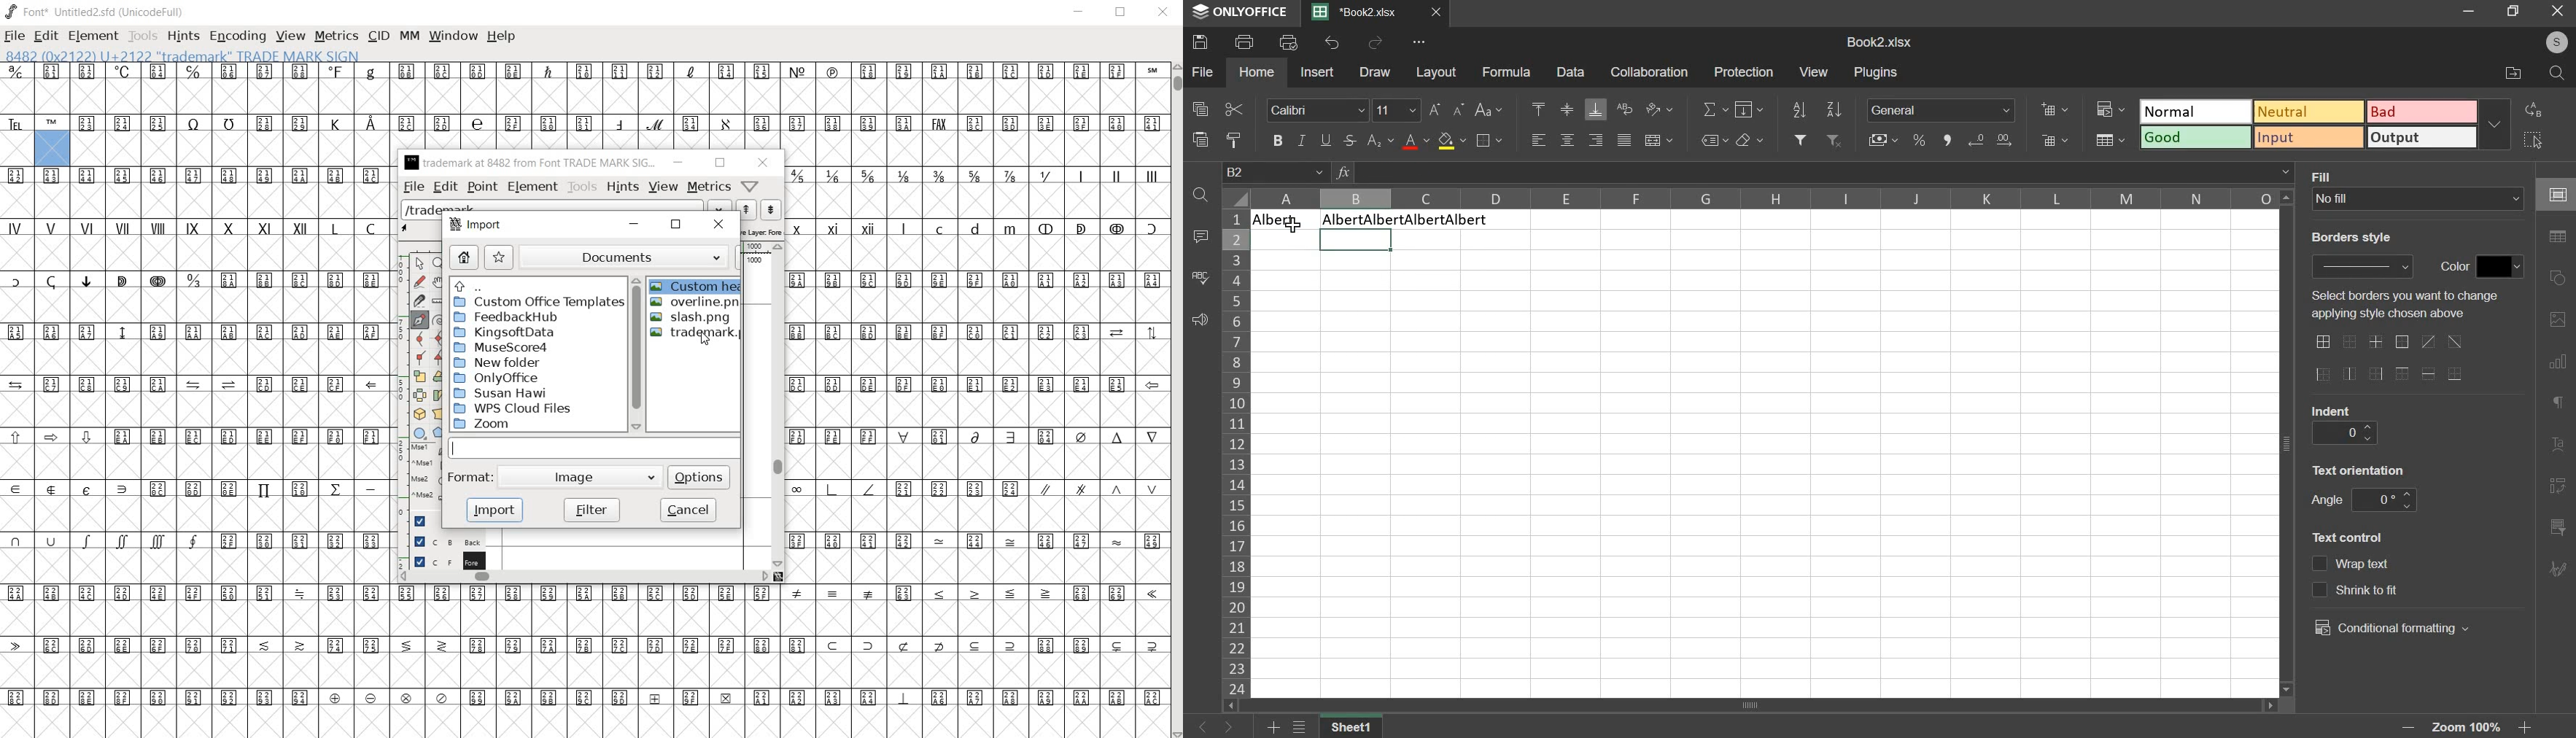 The height and width of the screenshot is (756, 2576). I want to click on trademark at 8482 from Font TRADE MARK SIG..., so click(531, 163).